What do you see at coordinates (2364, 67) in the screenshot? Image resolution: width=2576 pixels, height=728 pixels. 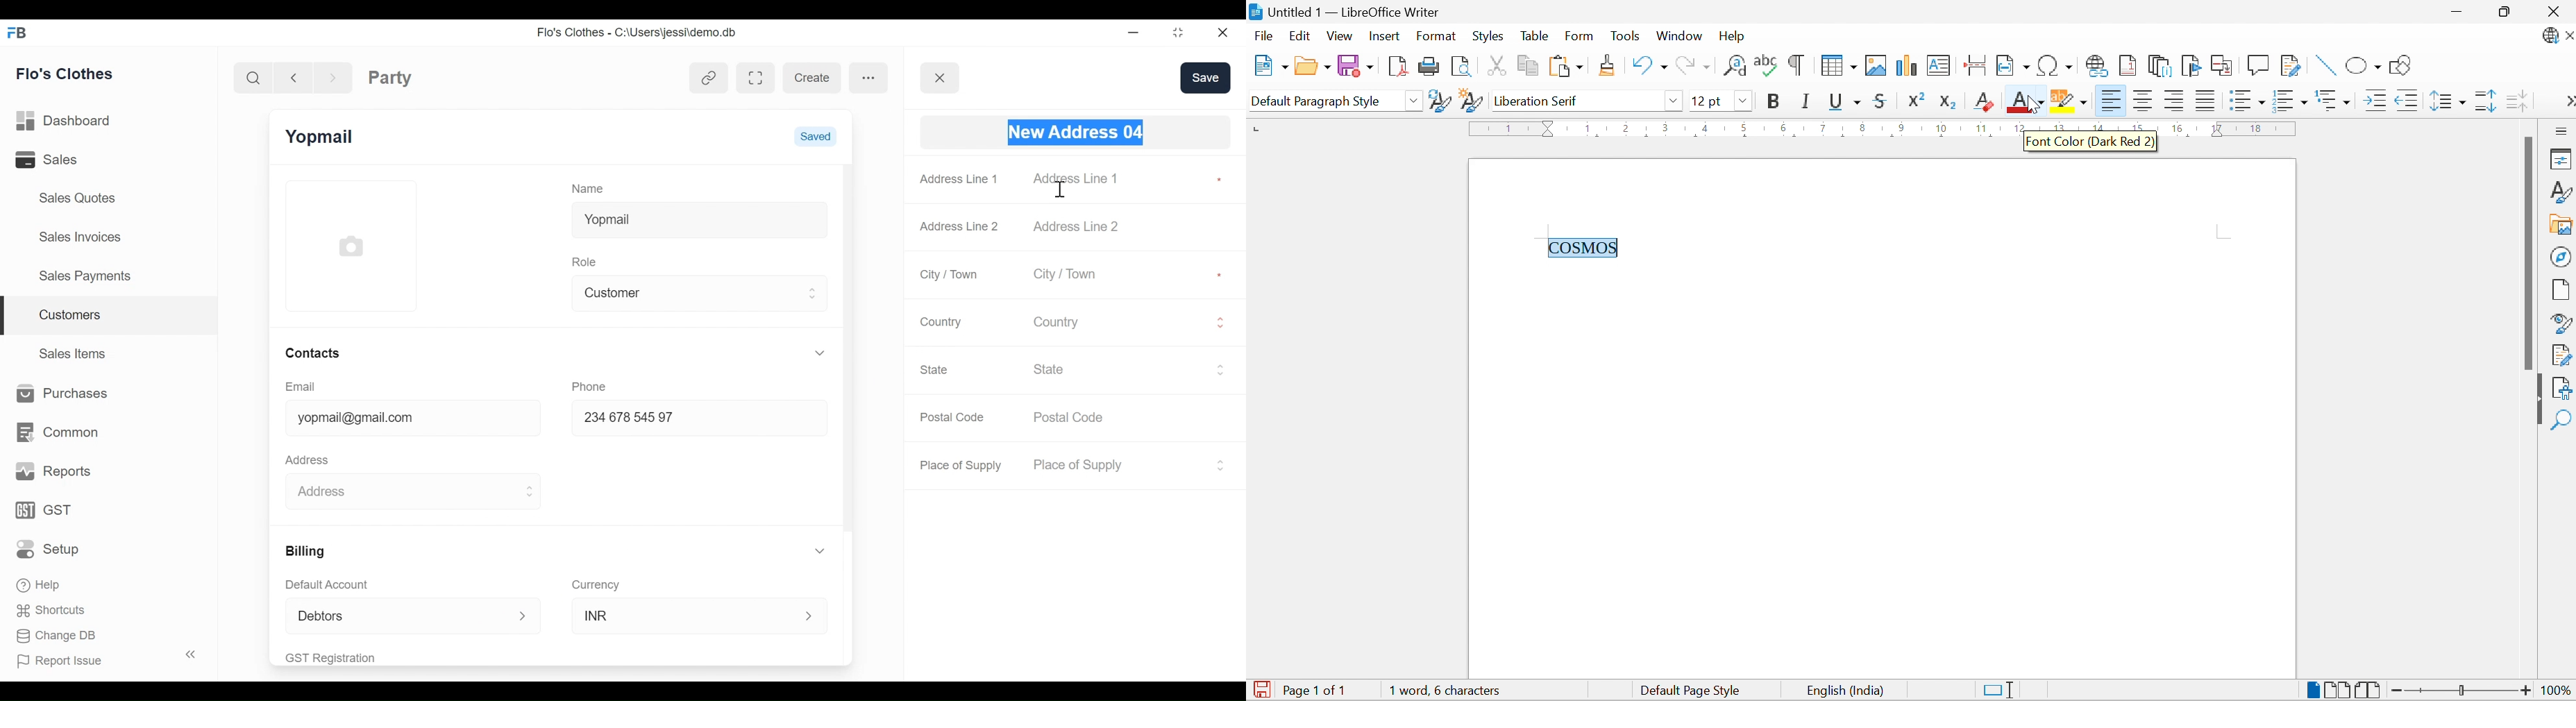 I see `Basic Shapes` at bounding box center [2364, 67].